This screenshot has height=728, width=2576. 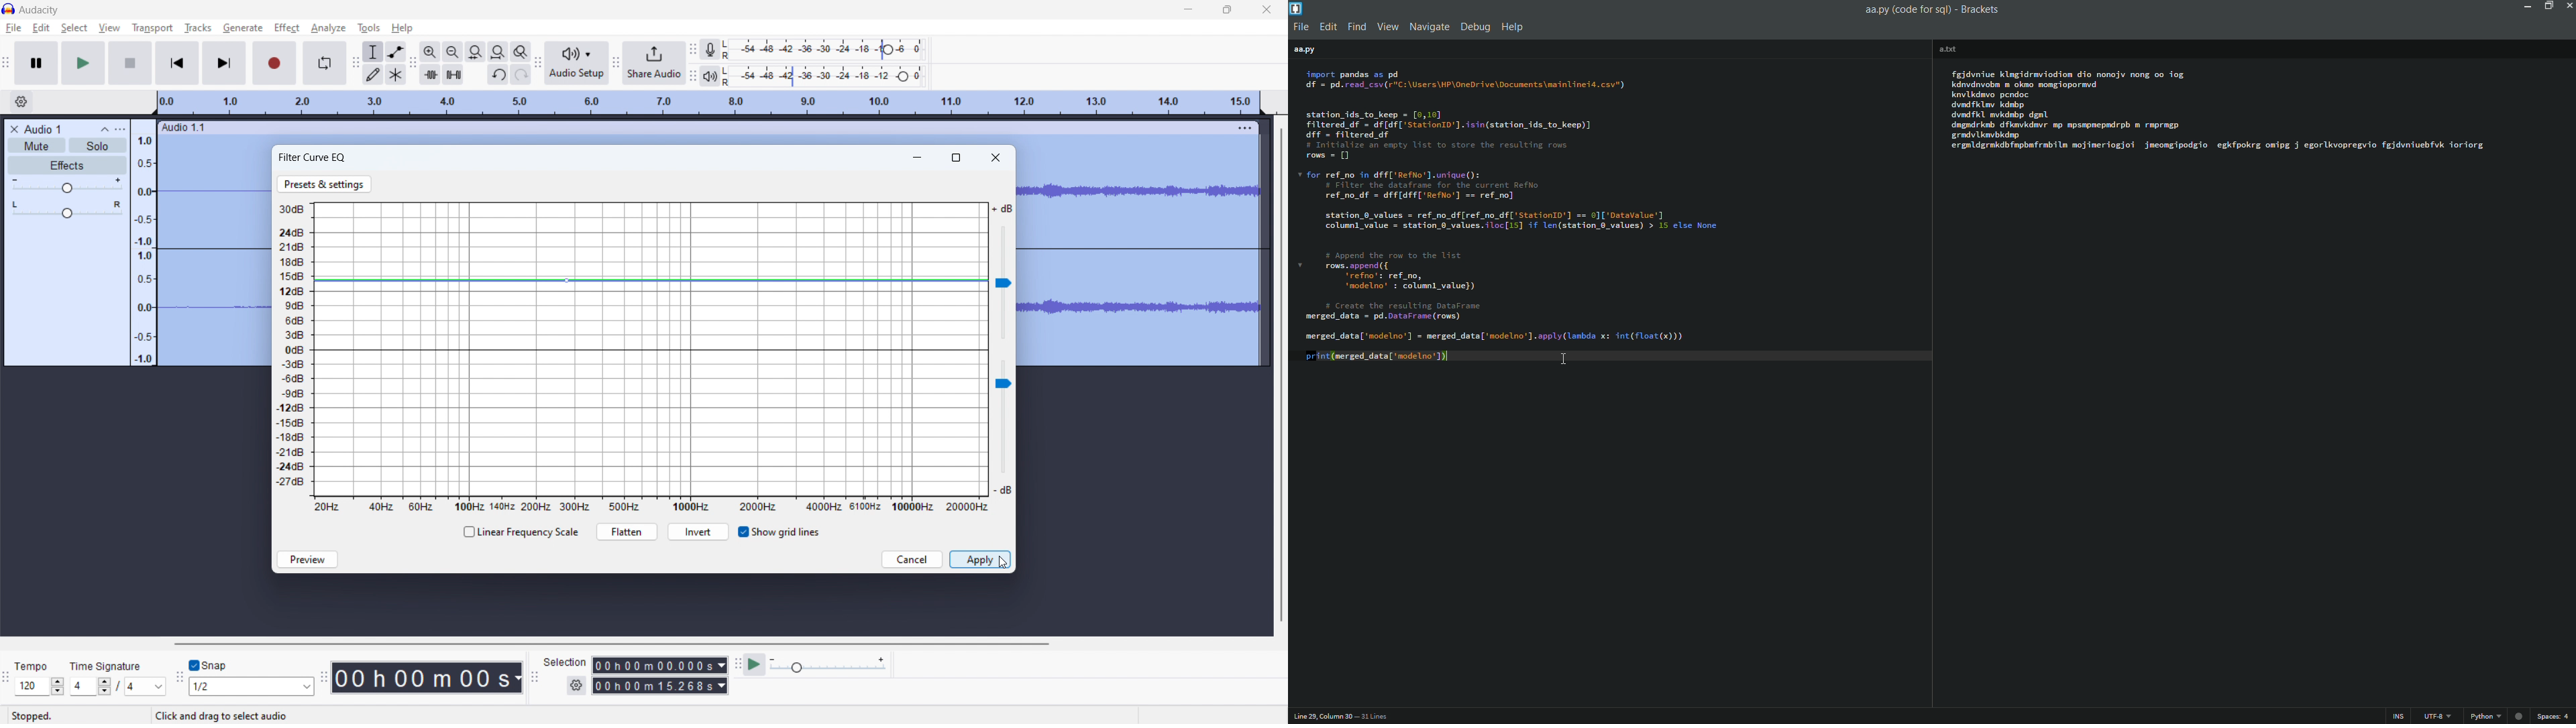 What do you see at coordinates (659, 664) in the screenshot?
I see `00h00m00.000s (start time)` at bounding box center [659, 664].